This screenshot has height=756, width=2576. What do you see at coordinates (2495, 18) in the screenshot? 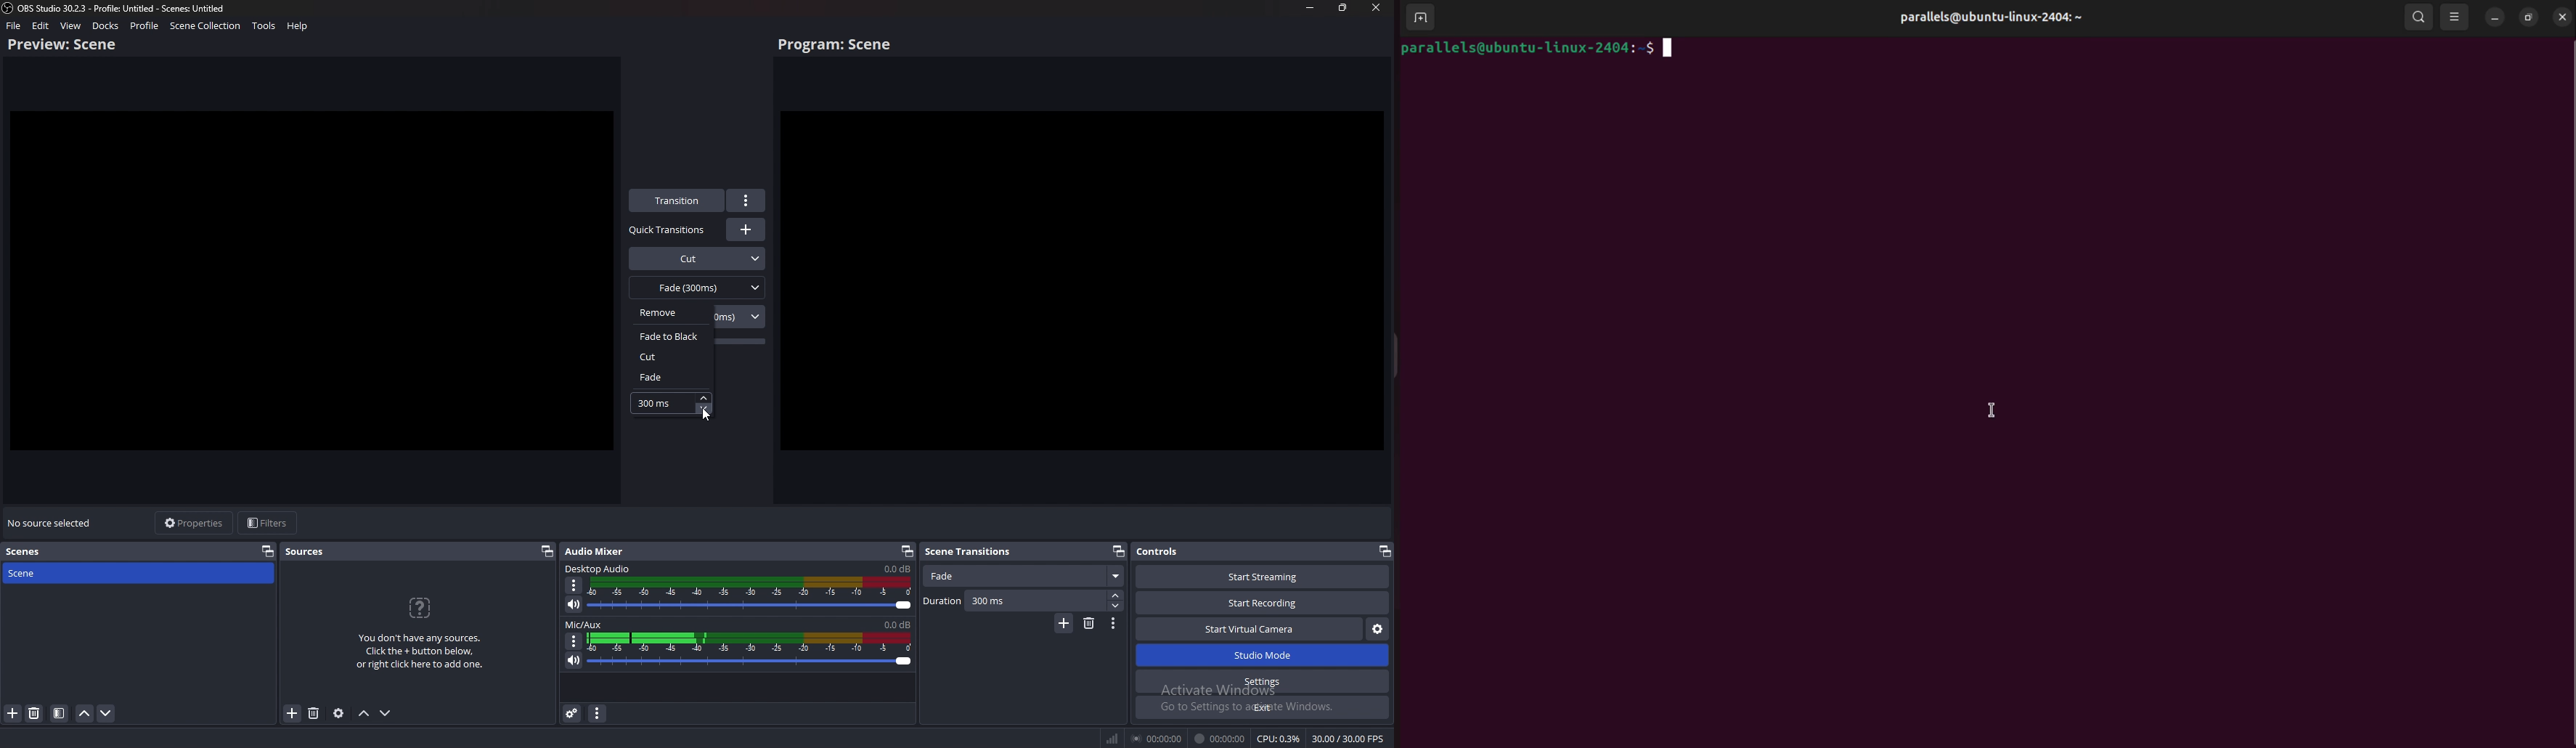
I see `minimize` at bounding box center [2495, 18].